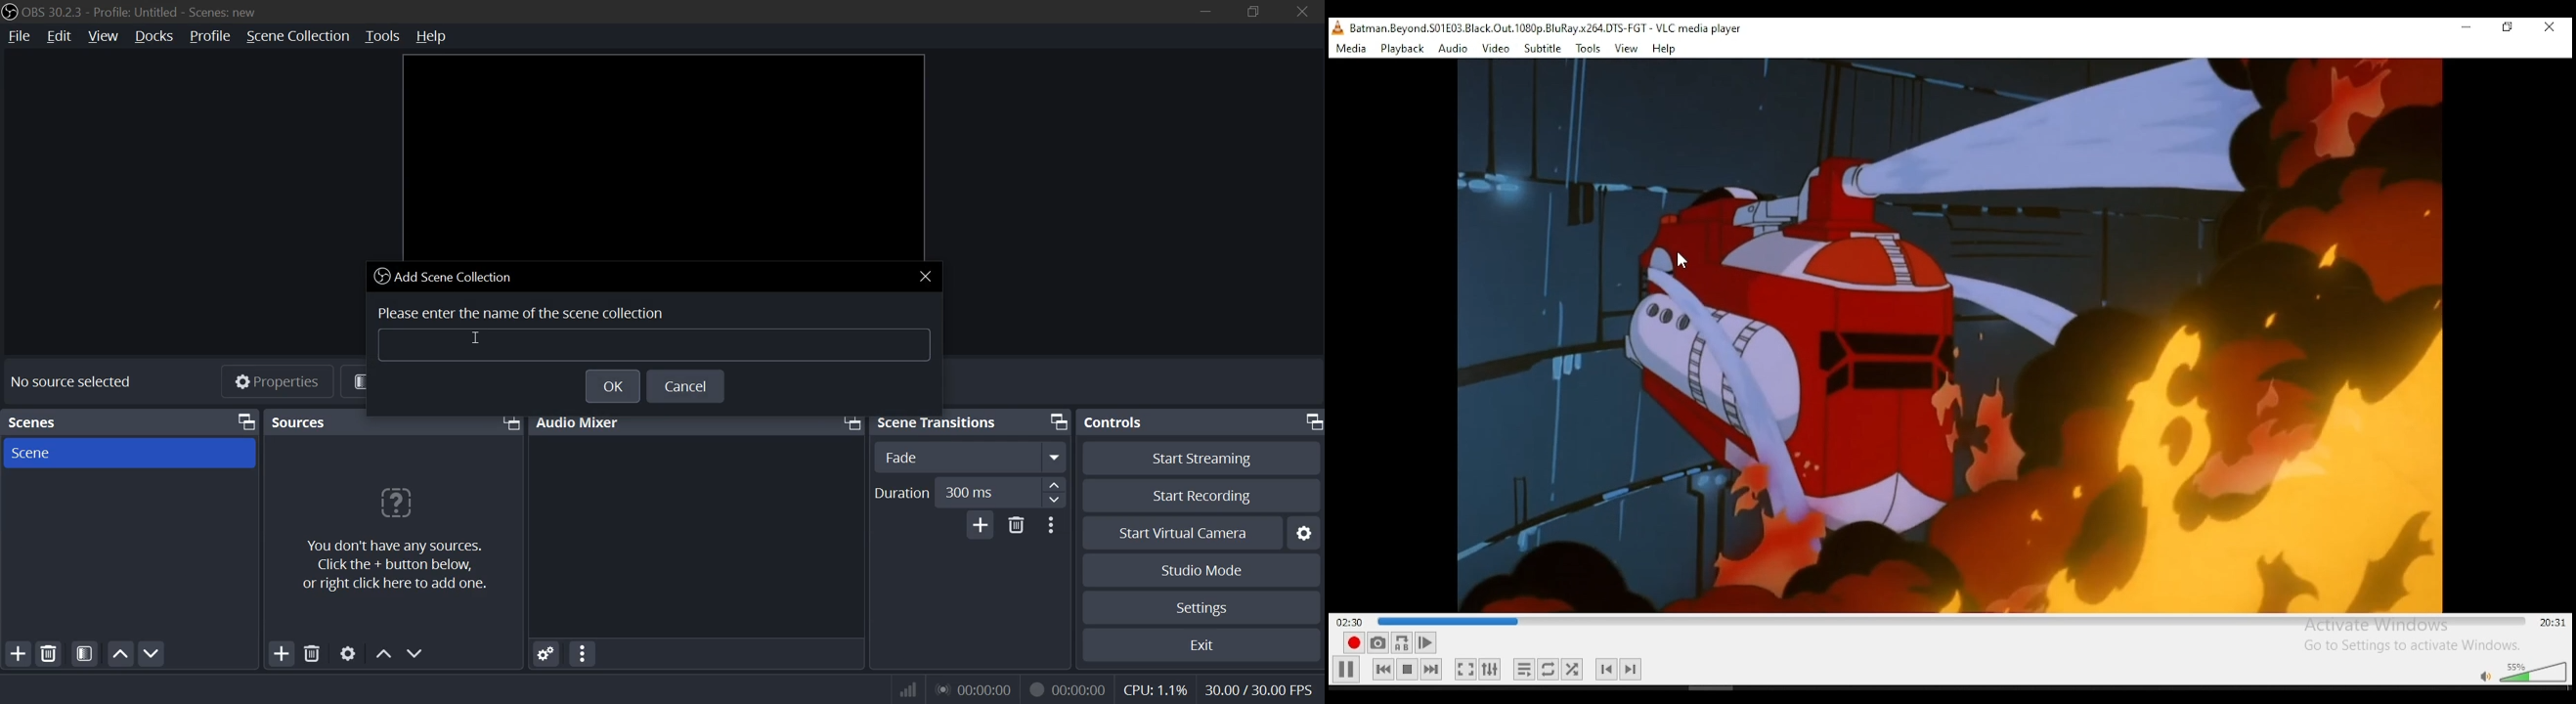  Describe the element at coordinates (1347, 670) in the screenshot. I see `Play/Pause` at that location.